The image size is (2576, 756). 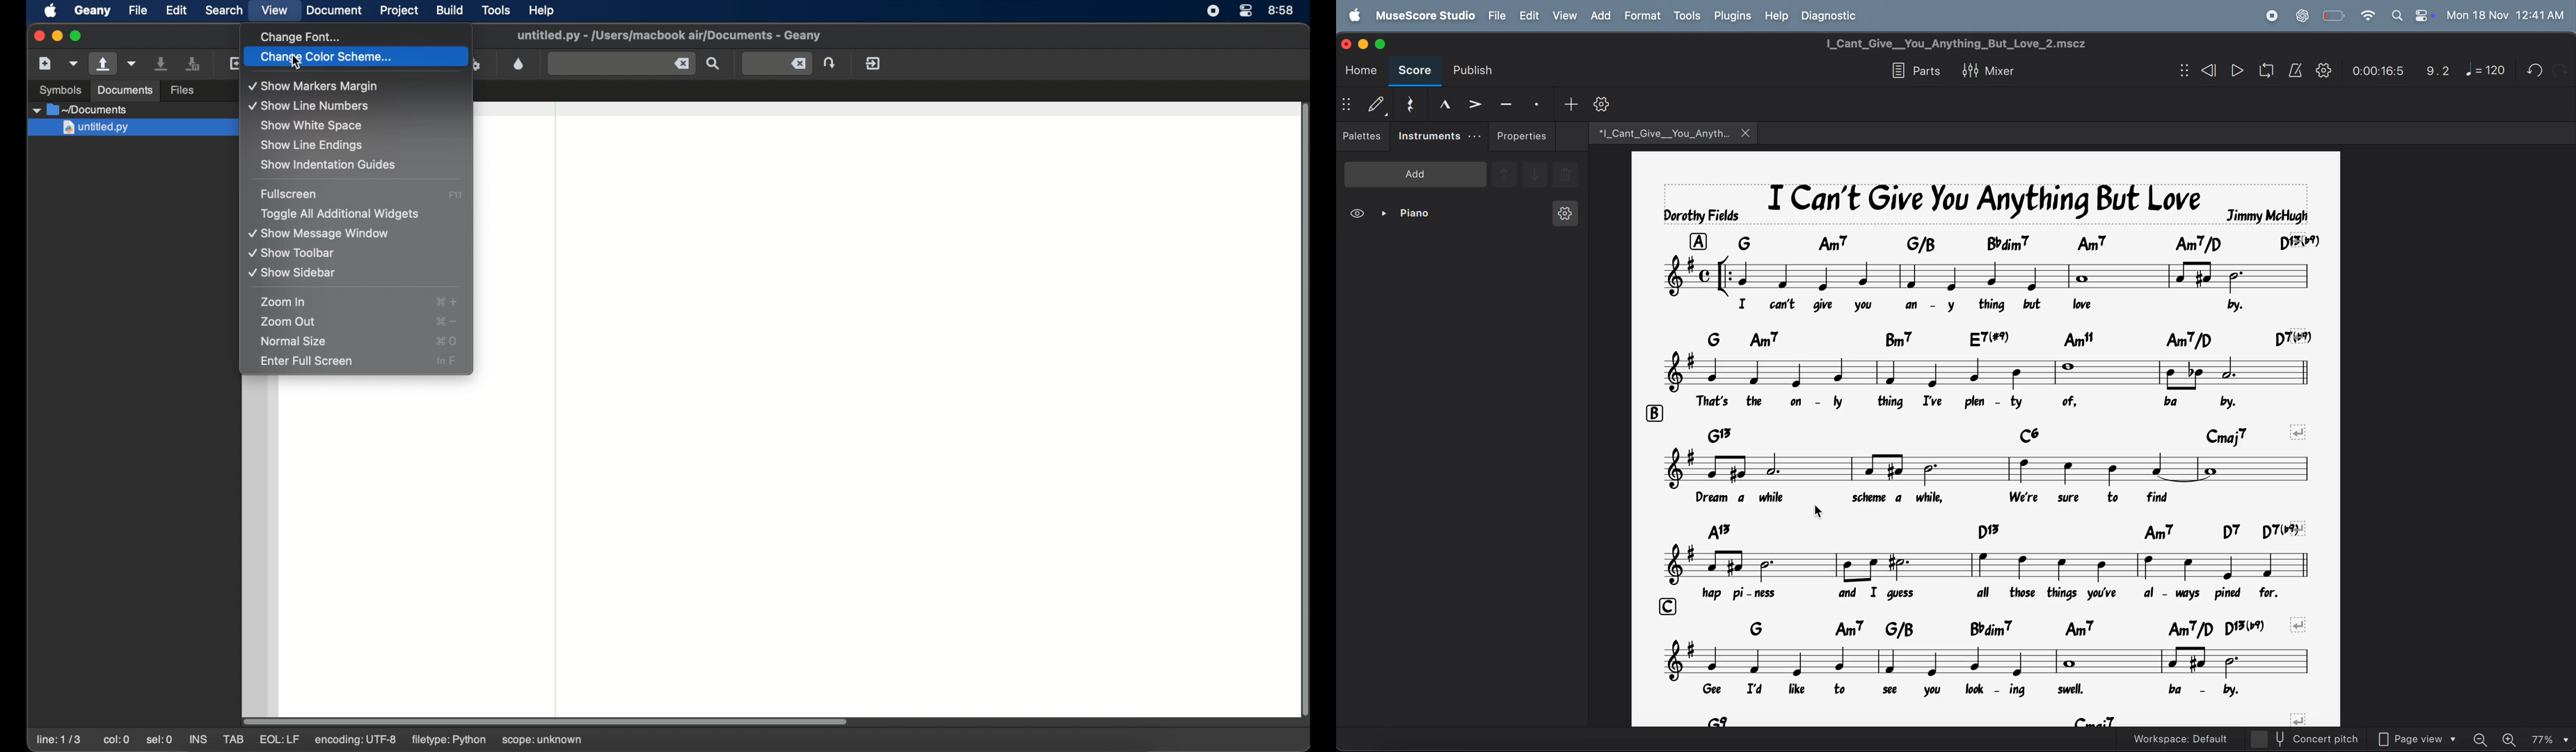 What do you see at coordinates (2333, 14) in the screenshot?
I see `battery` at bounding box center [2333, 14].